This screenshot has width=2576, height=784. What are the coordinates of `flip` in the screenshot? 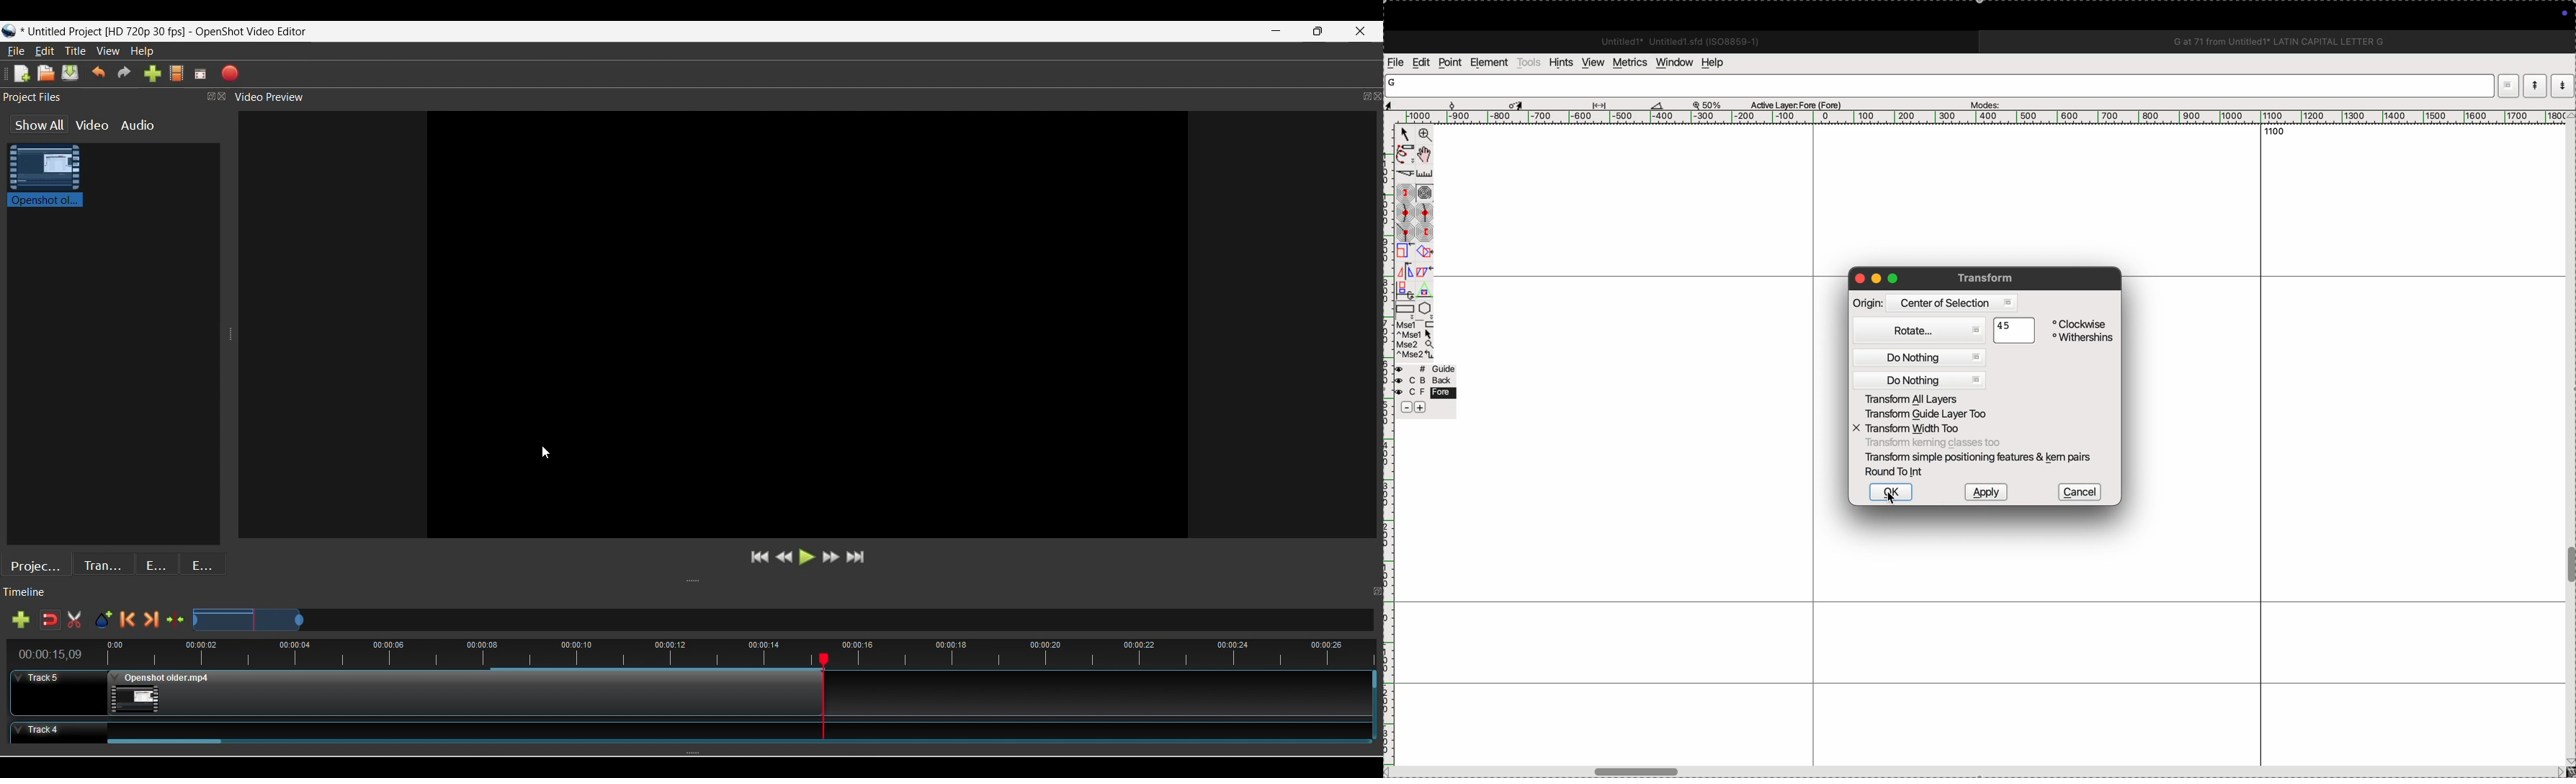 It's located at (1405, 271).